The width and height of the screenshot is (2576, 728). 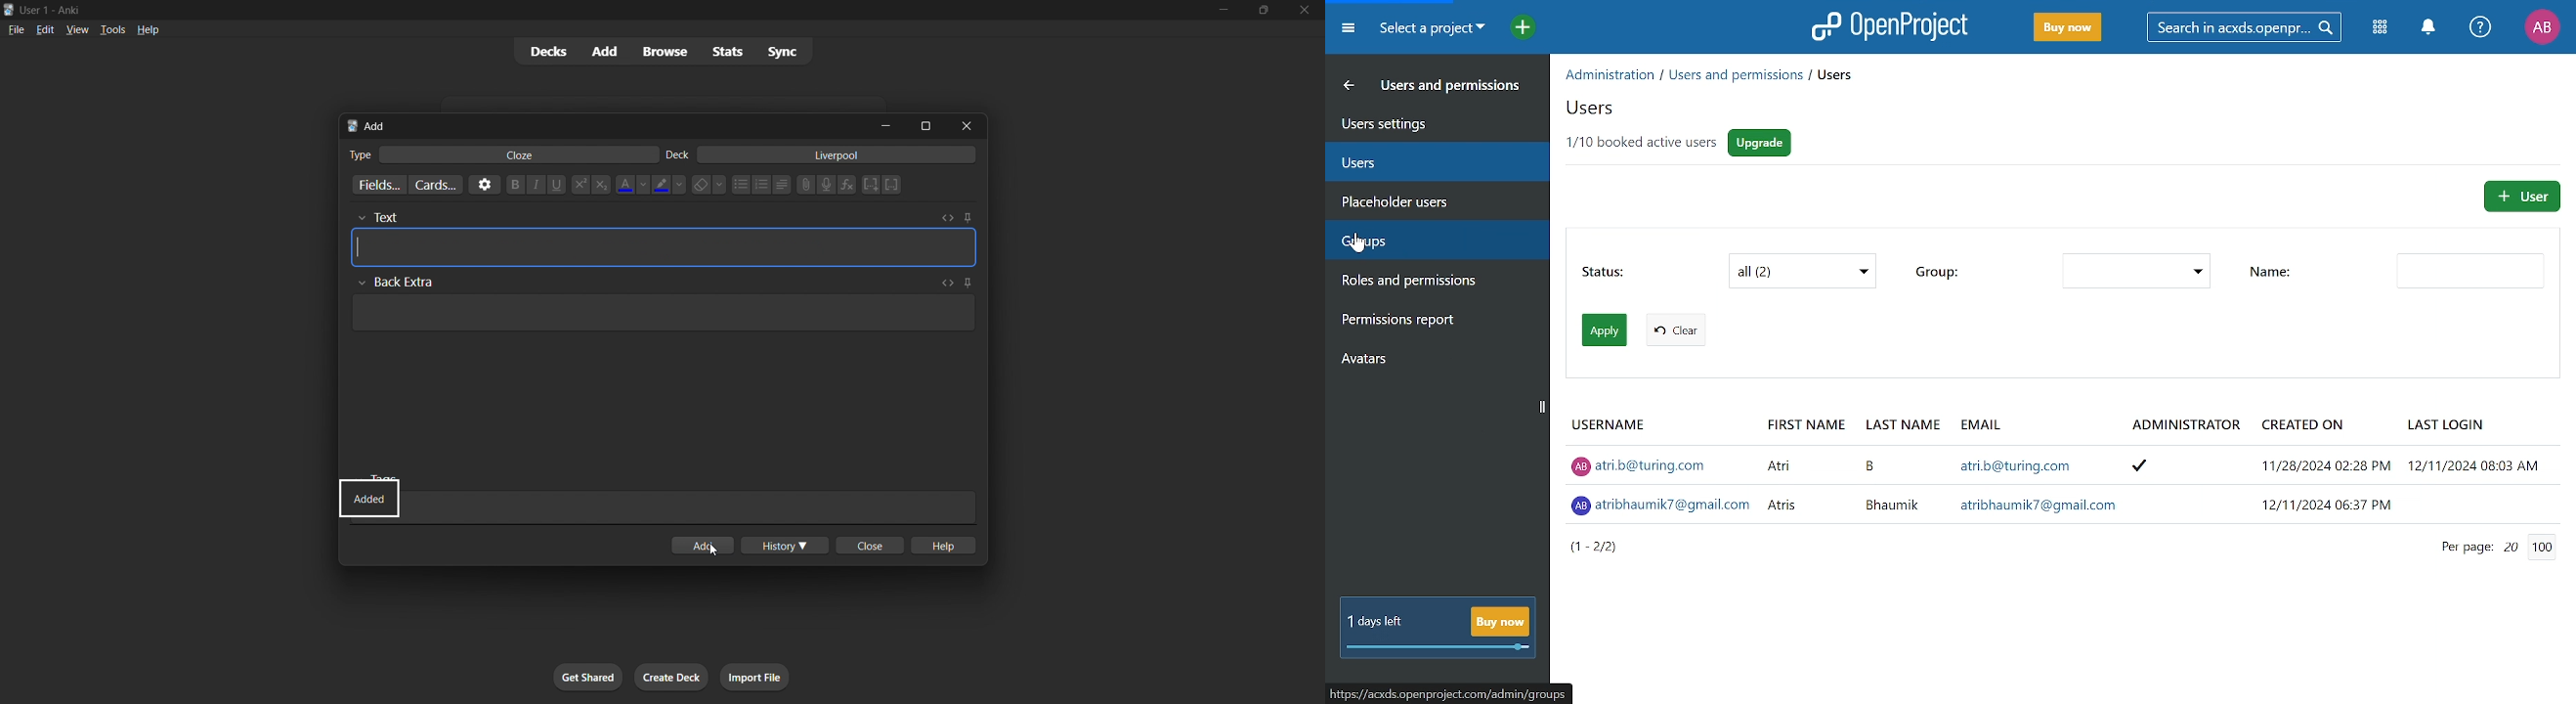 What do you see at coordinates (599, 189) in the screenshot?
I see `subscript` at bounding box center [599, 189].